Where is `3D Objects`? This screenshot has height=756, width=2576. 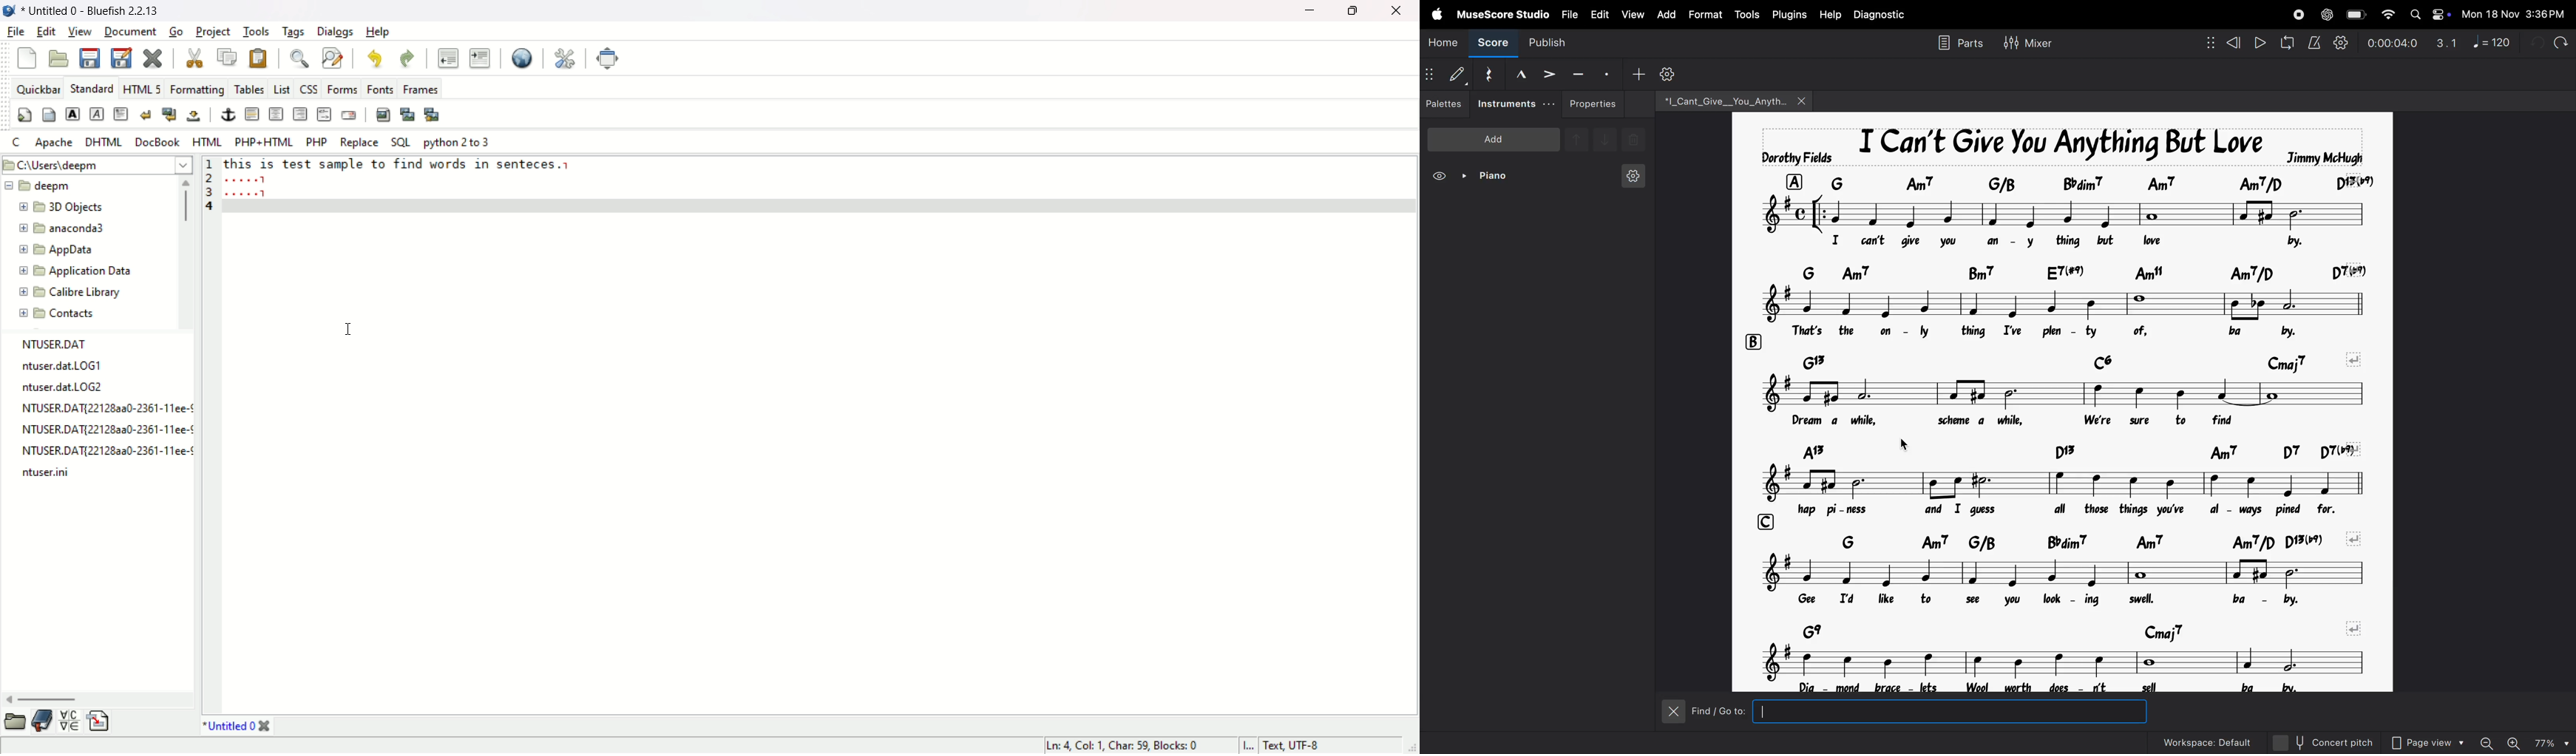
3D Objects is located at coordinates (91, 208).